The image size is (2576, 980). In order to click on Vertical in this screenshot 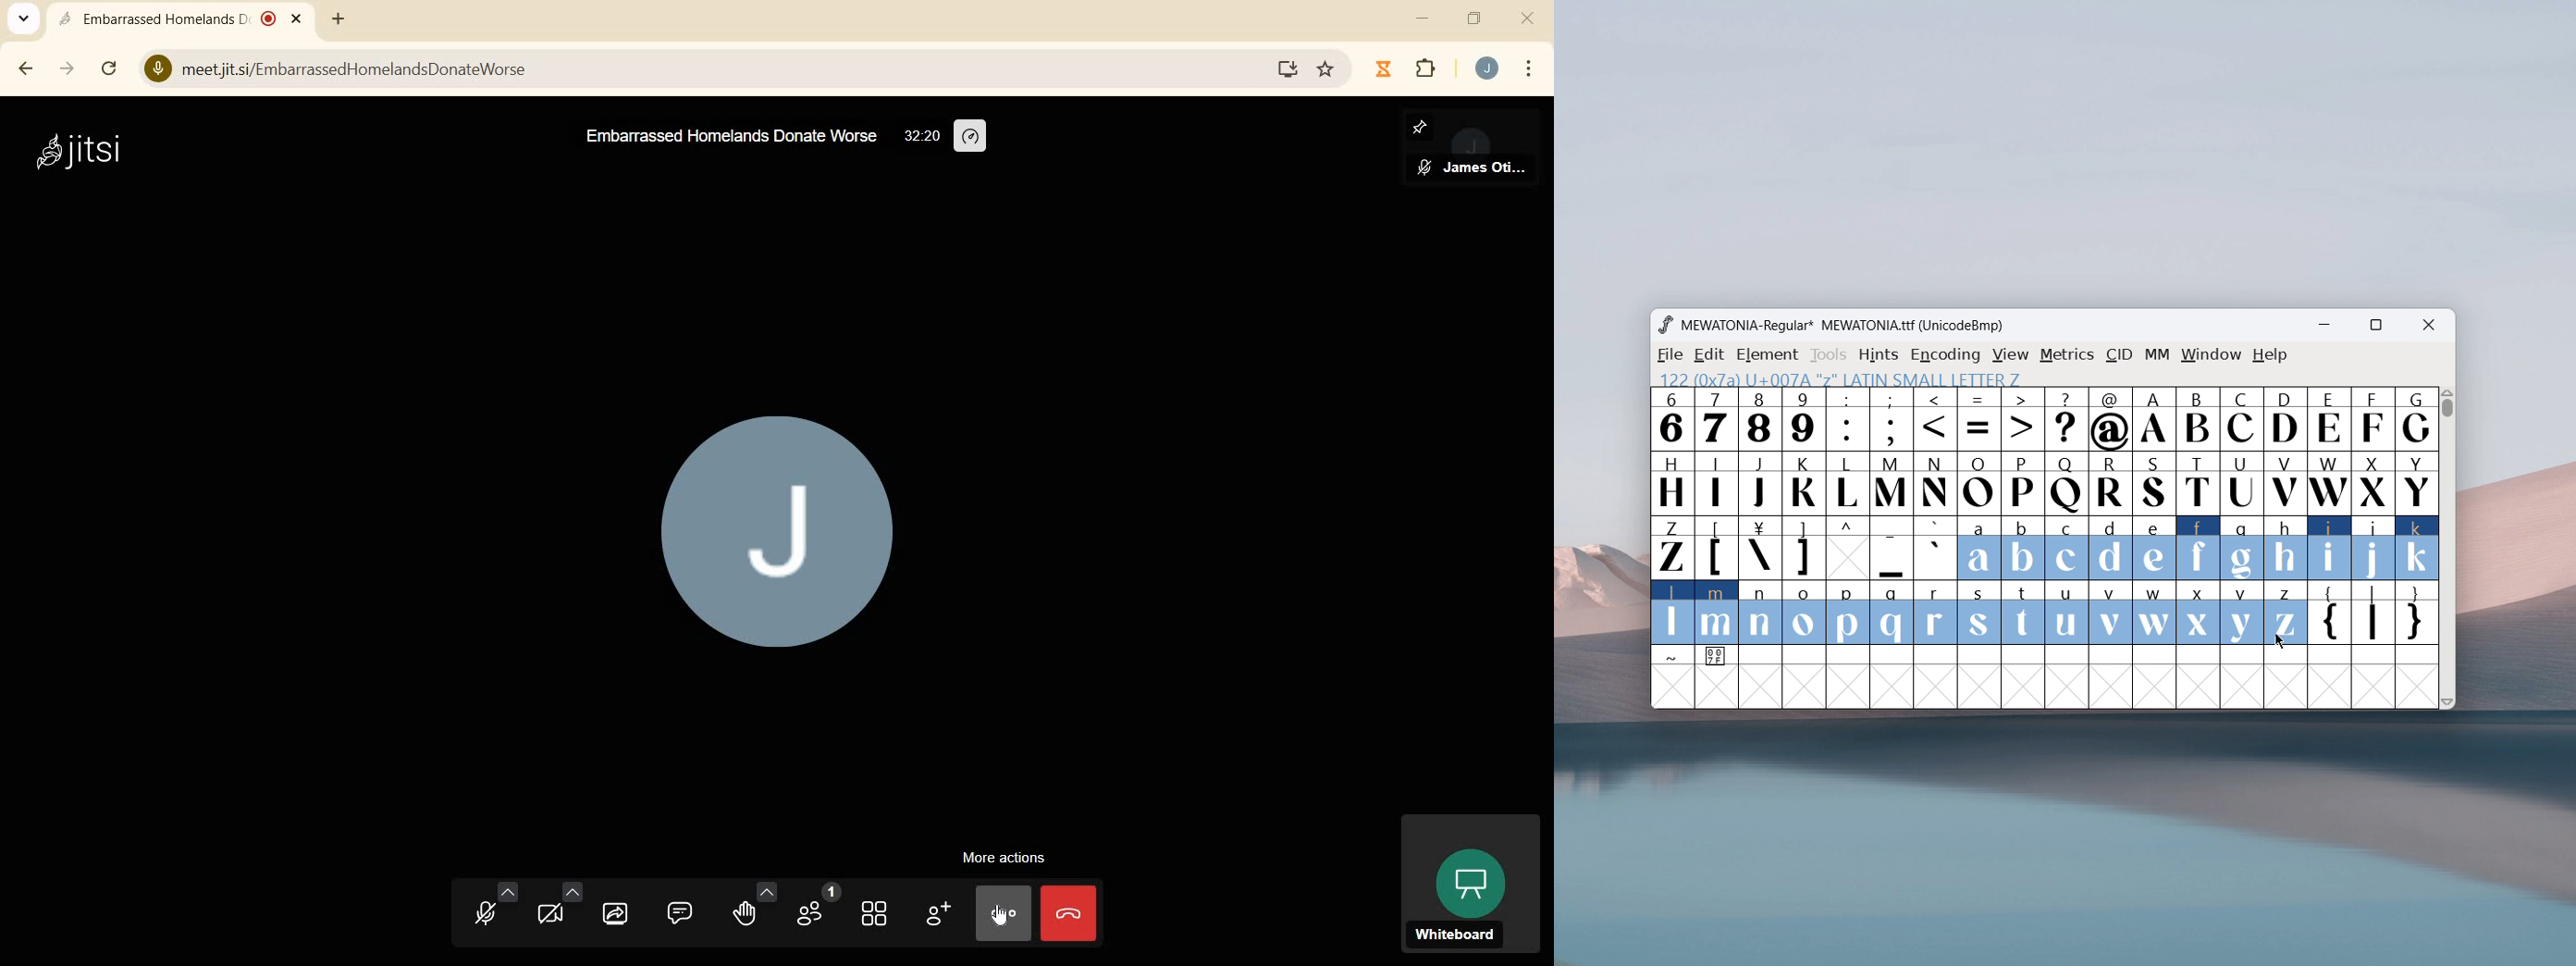, I will do `click(2449, 546)`.